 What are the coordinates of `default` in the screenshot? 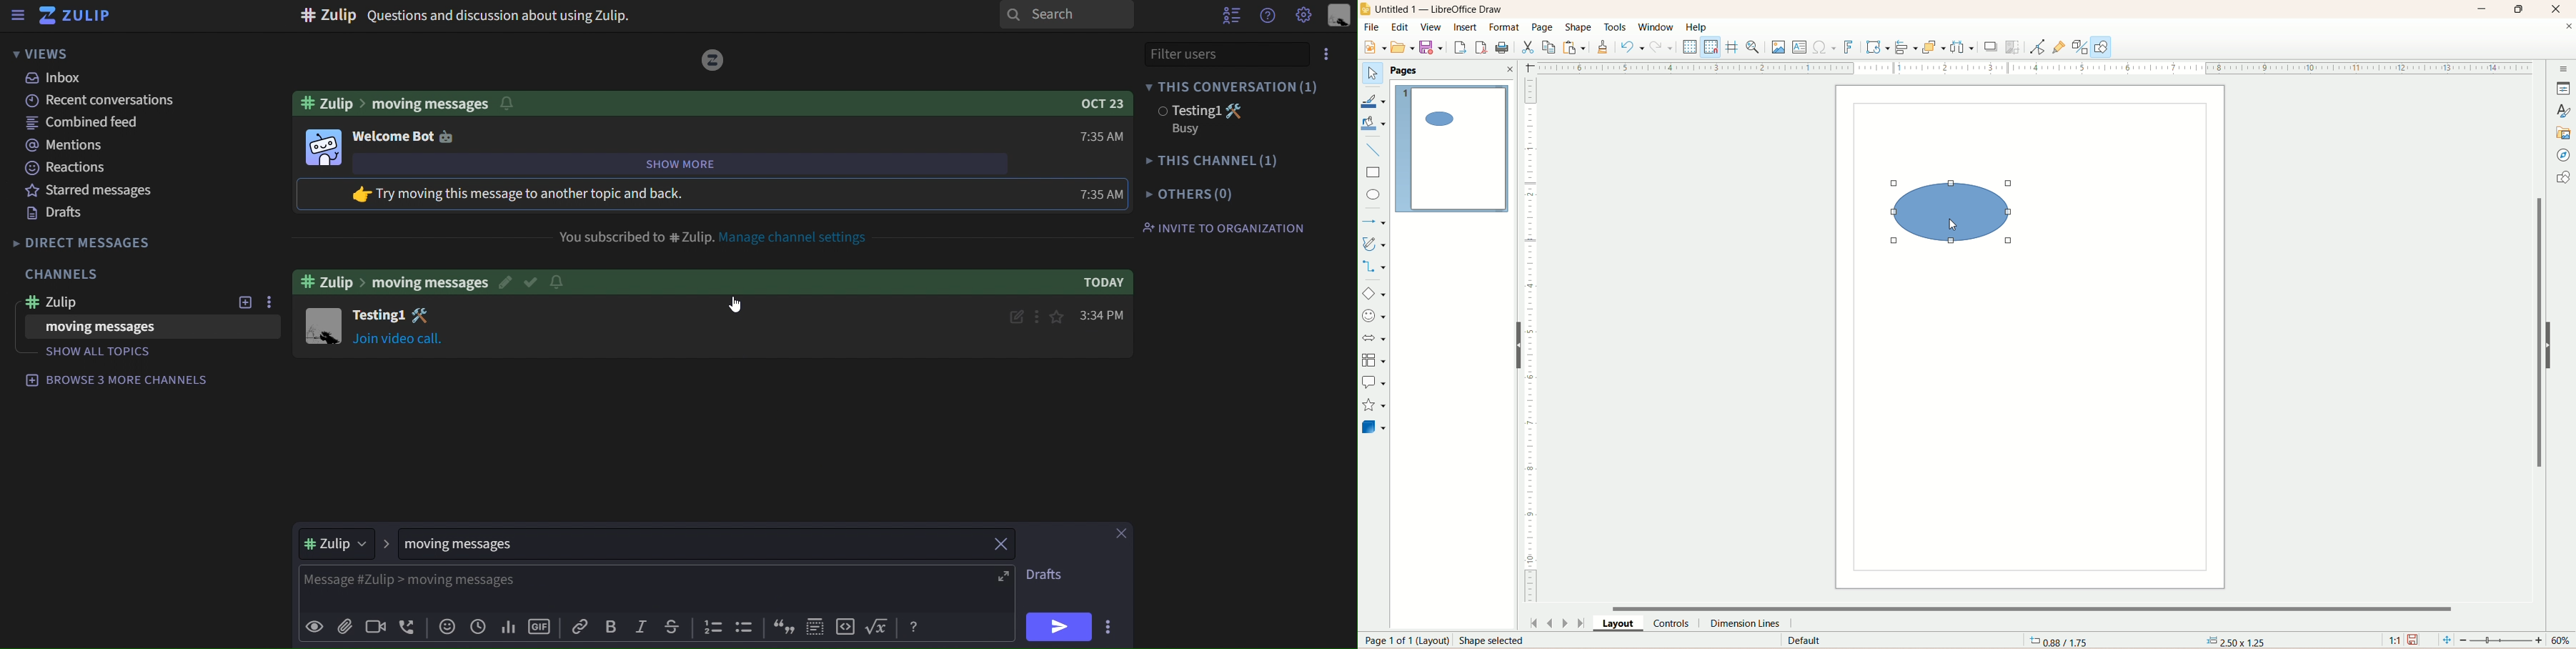 It's located at (1802, 641).